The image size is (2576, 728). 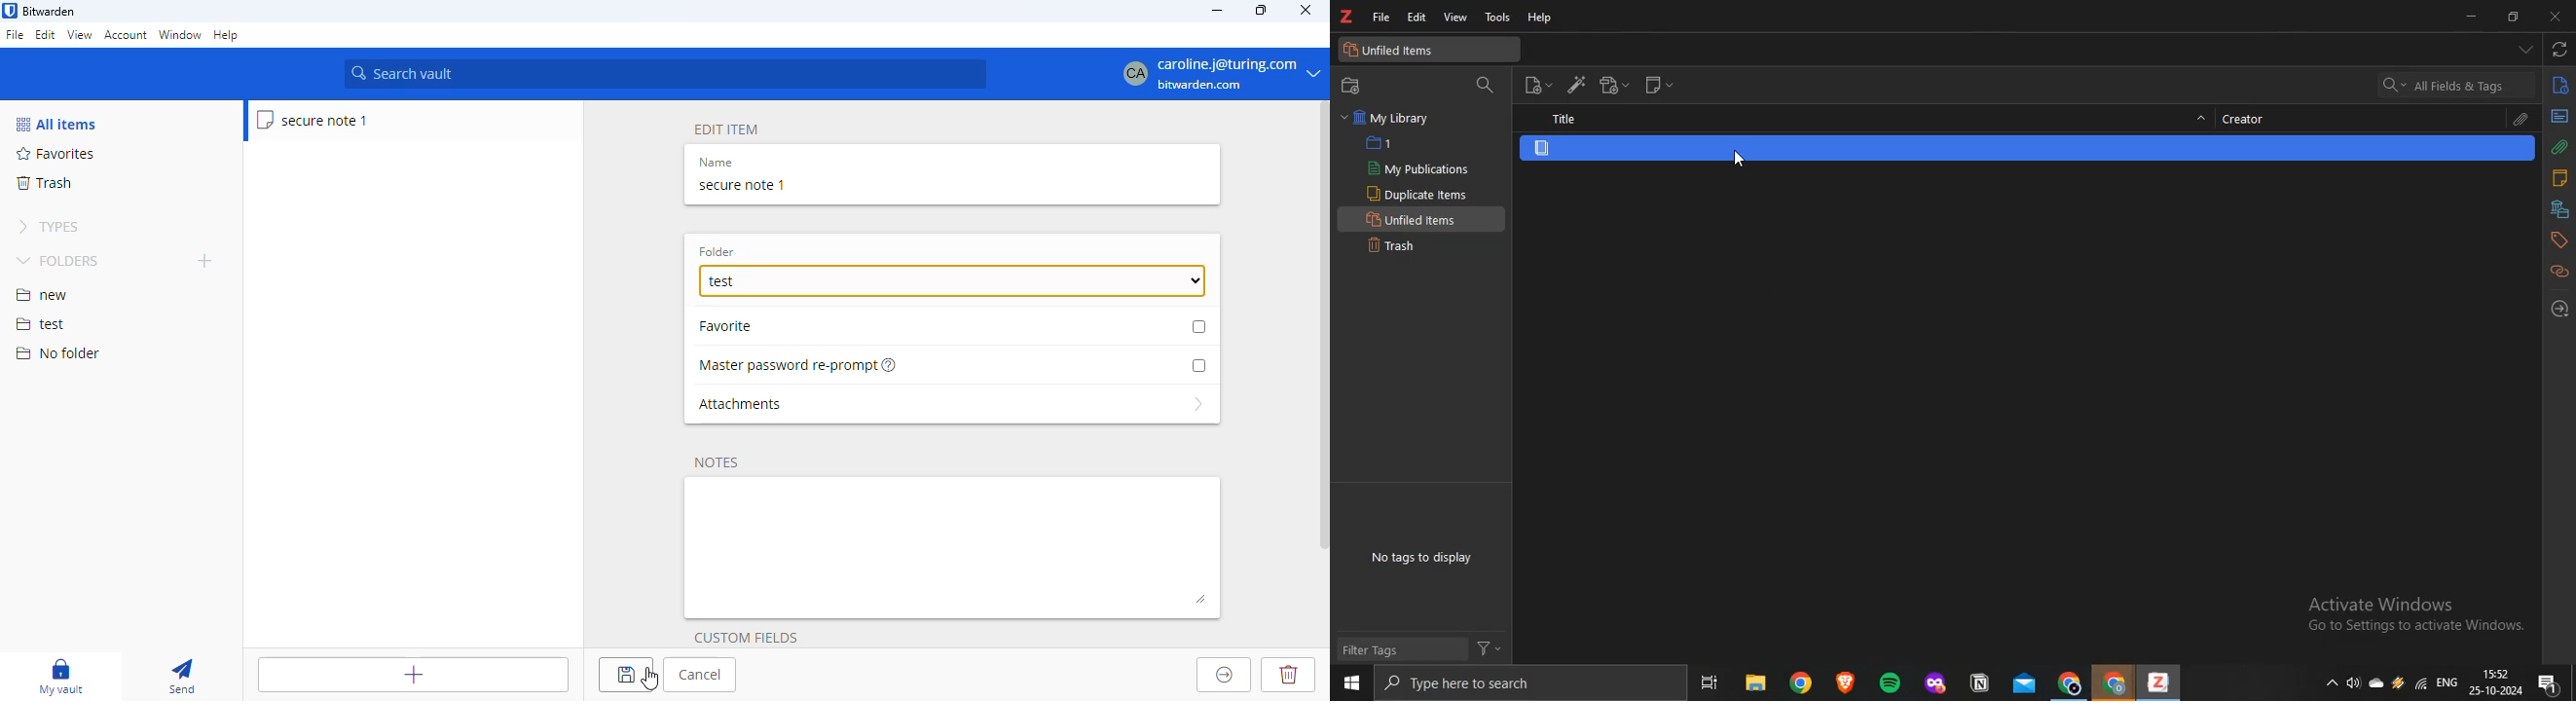 What do you see at coordinates (788, 366) in the screenshot?
I see `master password re-prompt` at bounding box center [788, 366].